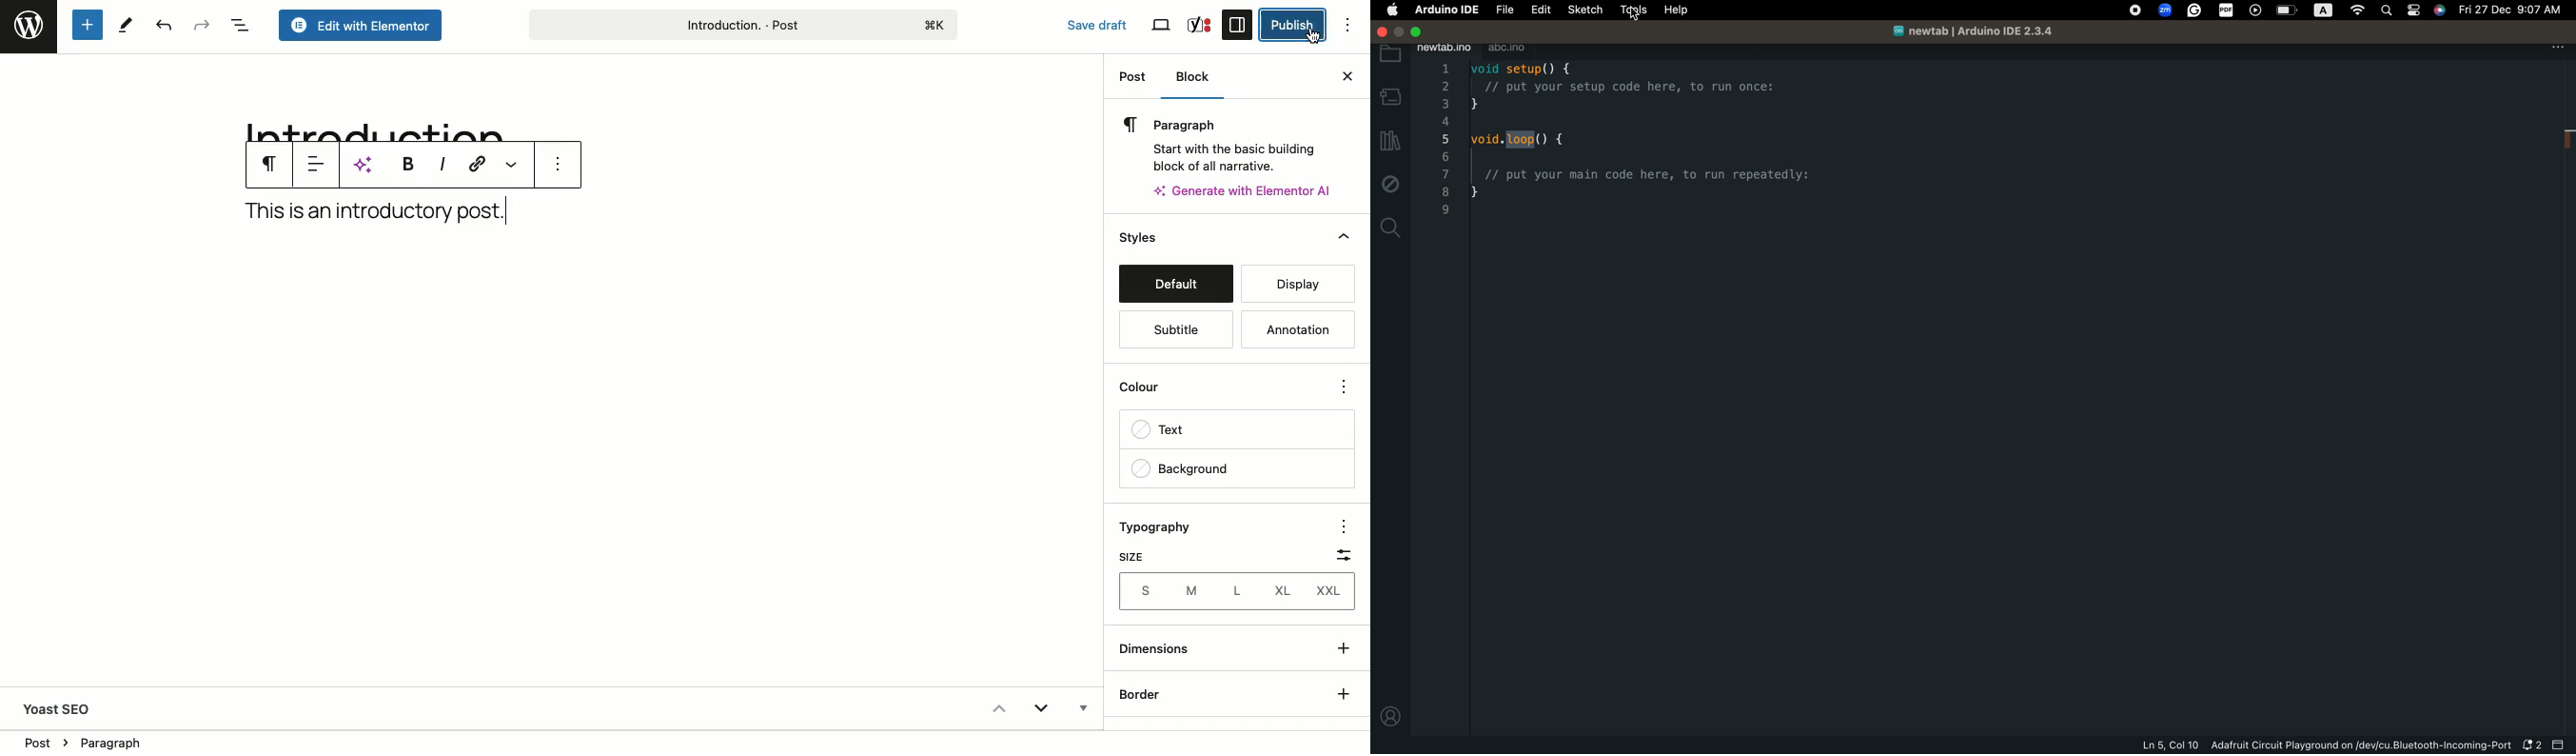 The image size is (2576, 756). What do you see at coordinates (85, 741) in the screenshot?
I see `Post > Paragraph` at bounding box center [85, 741].